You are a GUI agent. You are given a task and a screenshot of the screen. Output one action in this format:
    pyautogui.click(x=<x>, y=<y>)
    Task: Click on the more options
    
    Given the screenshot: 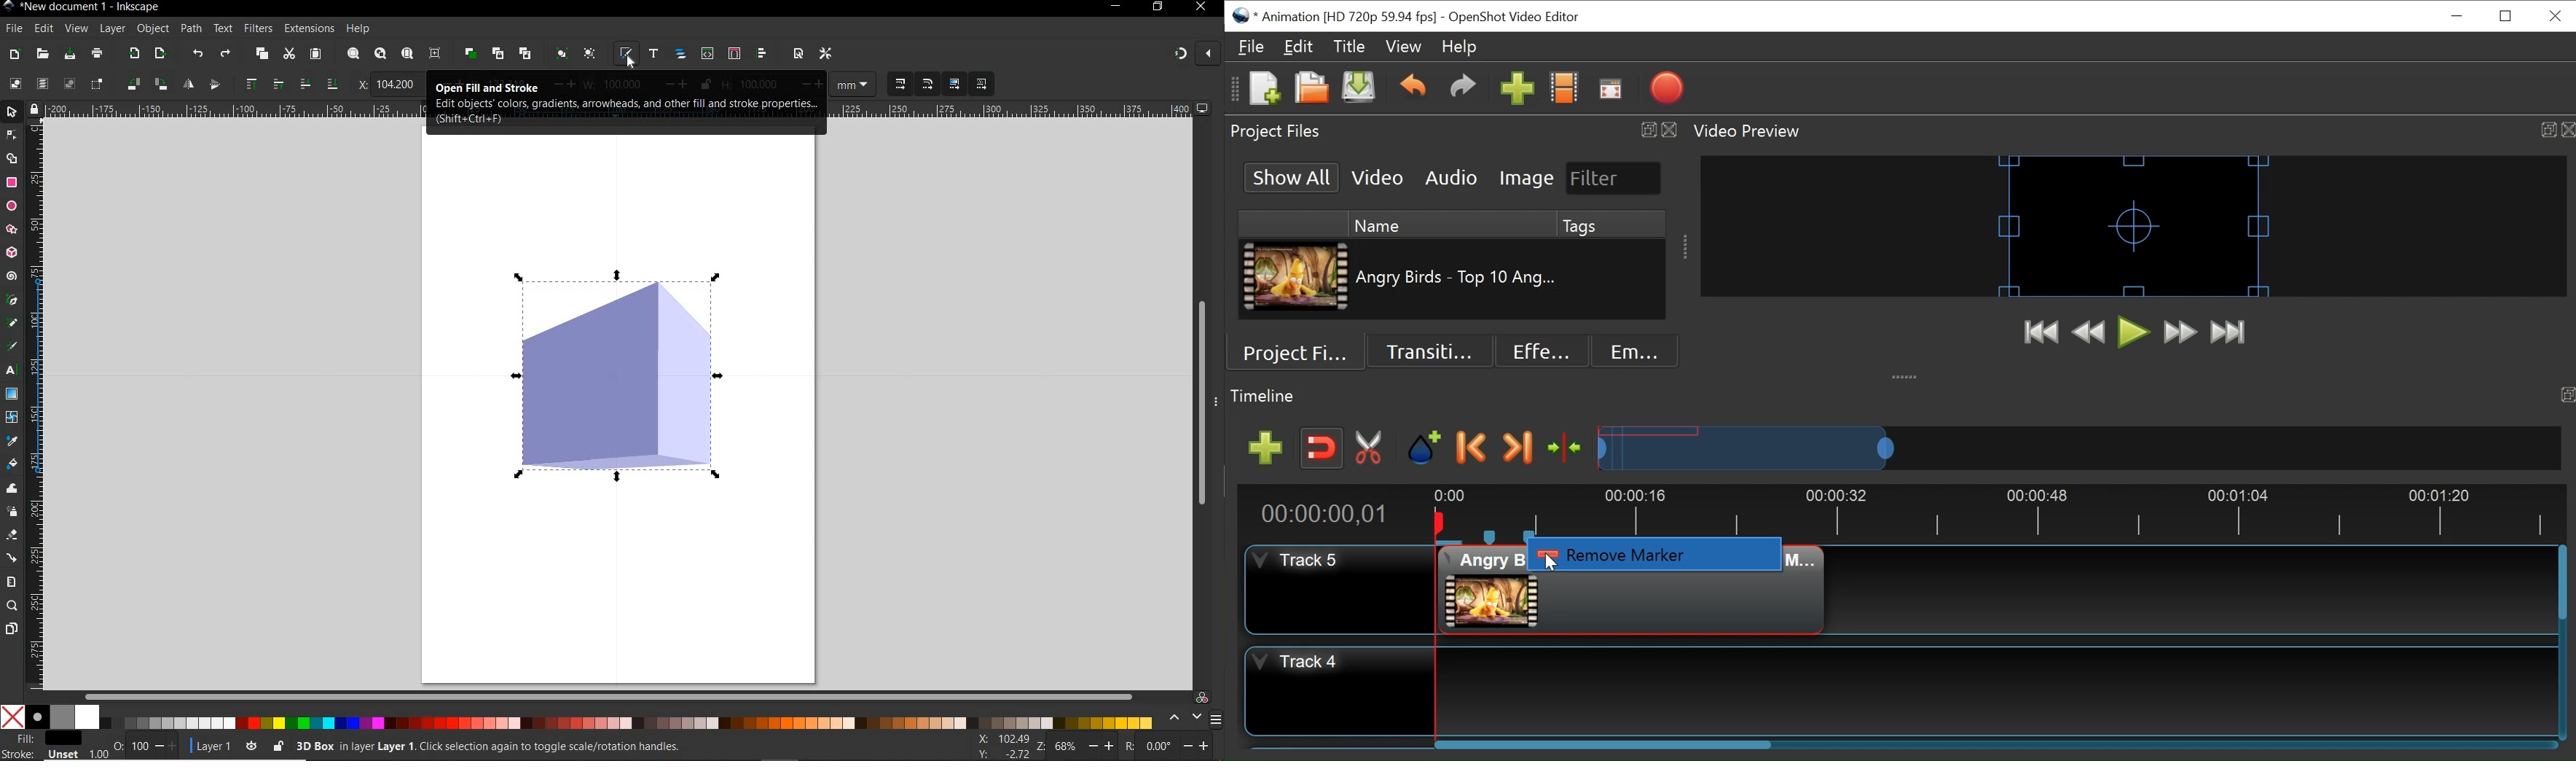 What is the action you would take?
    pyautogui.click(x=1215, y=403)
    